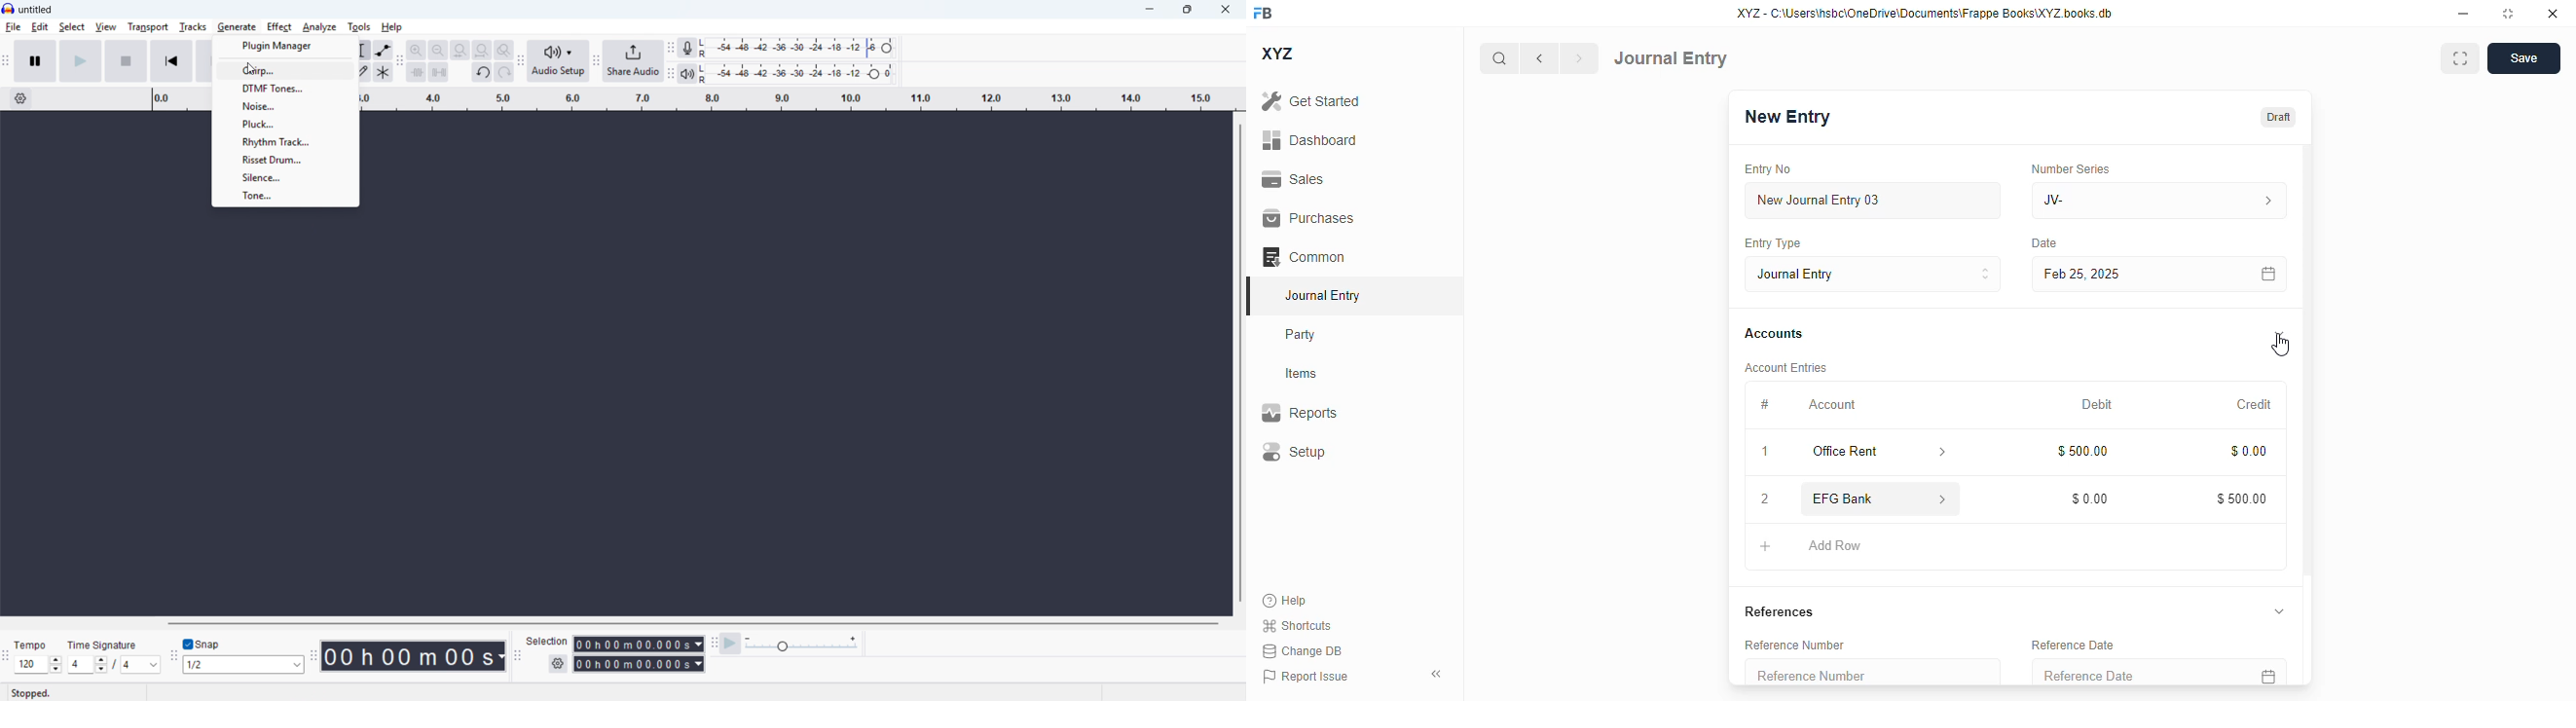 This screenshot has height=728, width=2576. I want to click on  Tools , so click(360, 27).